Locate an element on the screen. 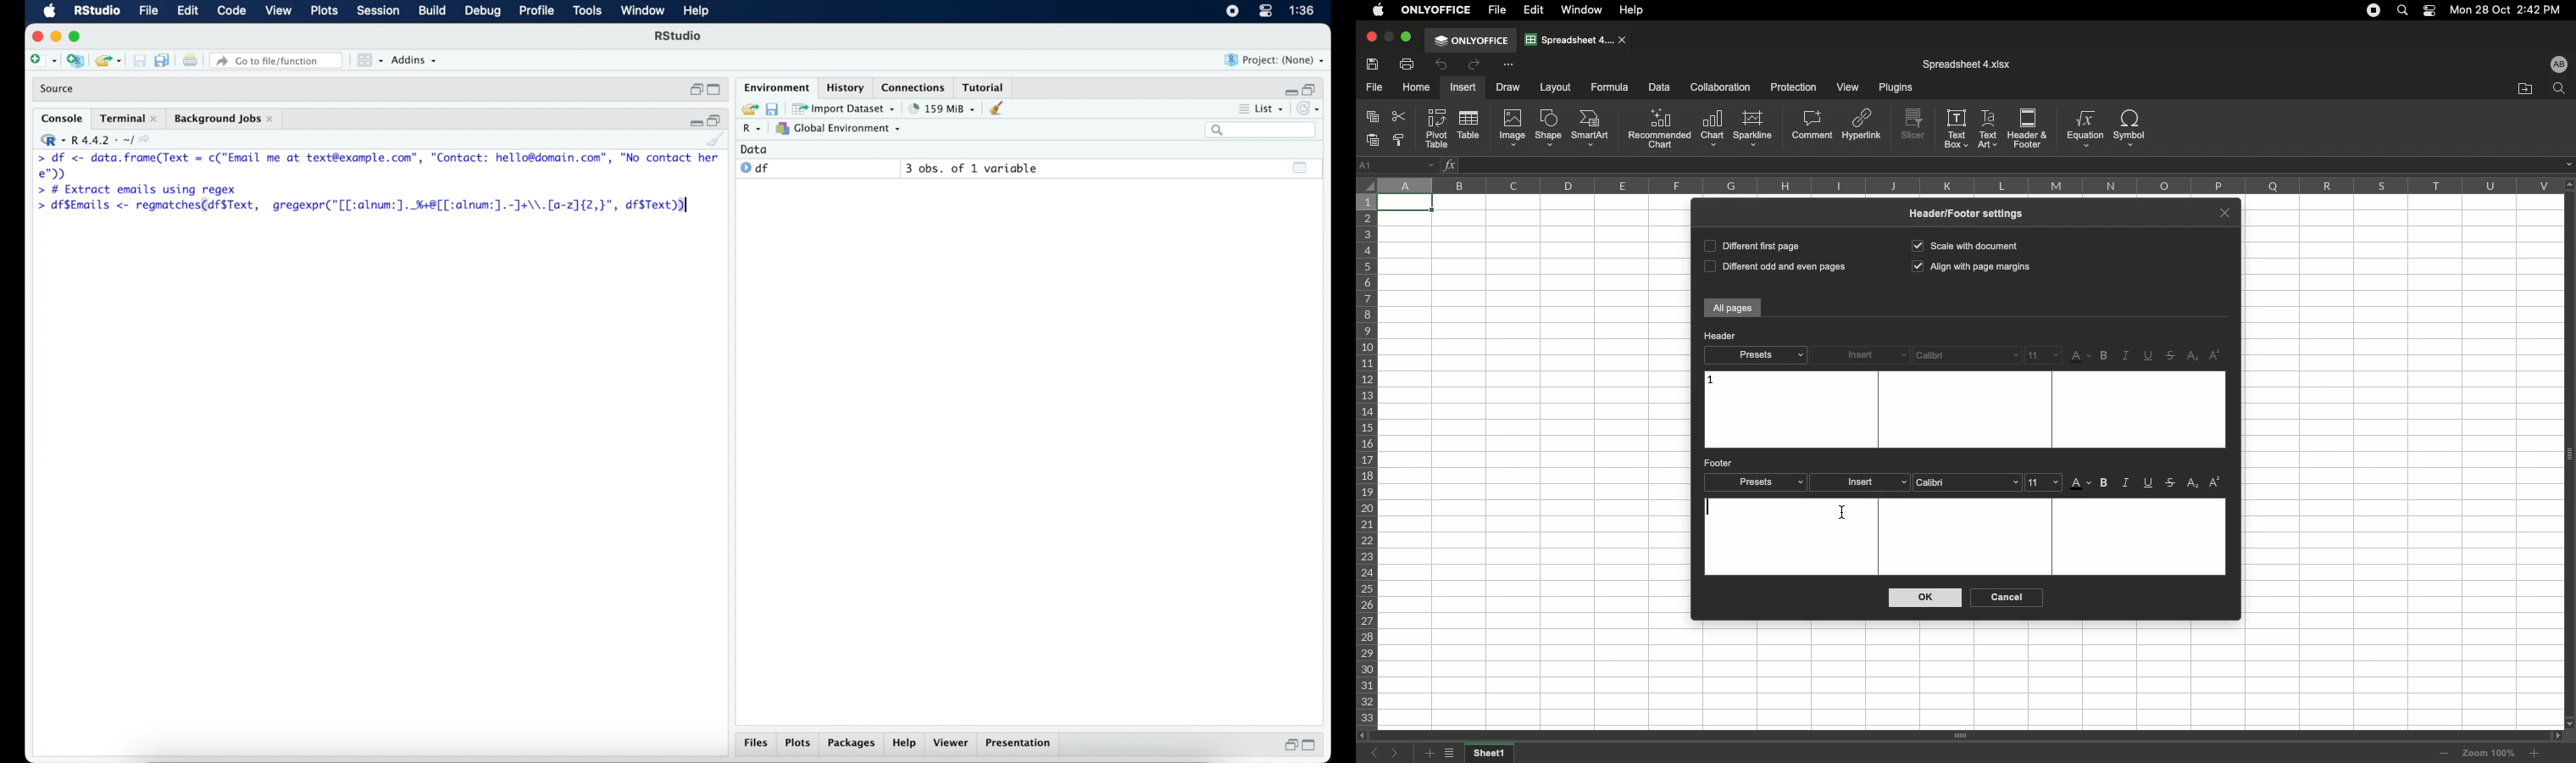 The image size is (2576, 784). refresh is located at coordinates (1312, 109).